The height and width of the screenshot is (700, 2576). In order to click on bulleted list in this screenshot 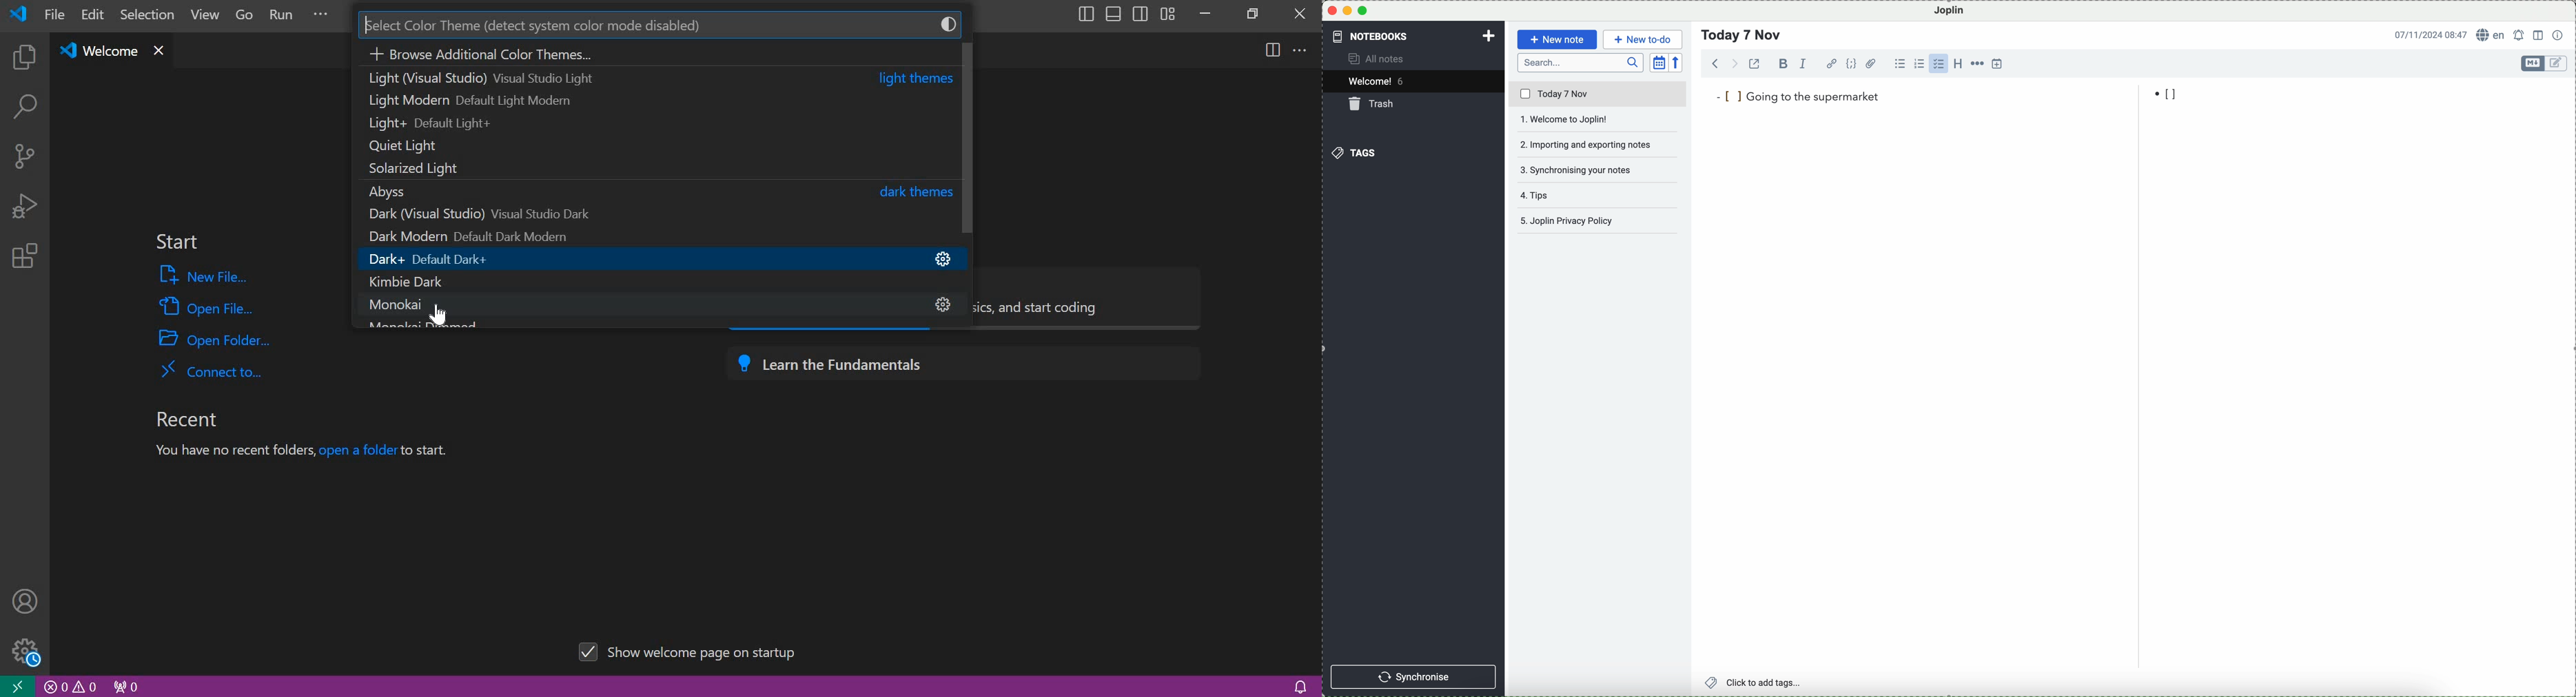, I will do `click(1900, 64)`.